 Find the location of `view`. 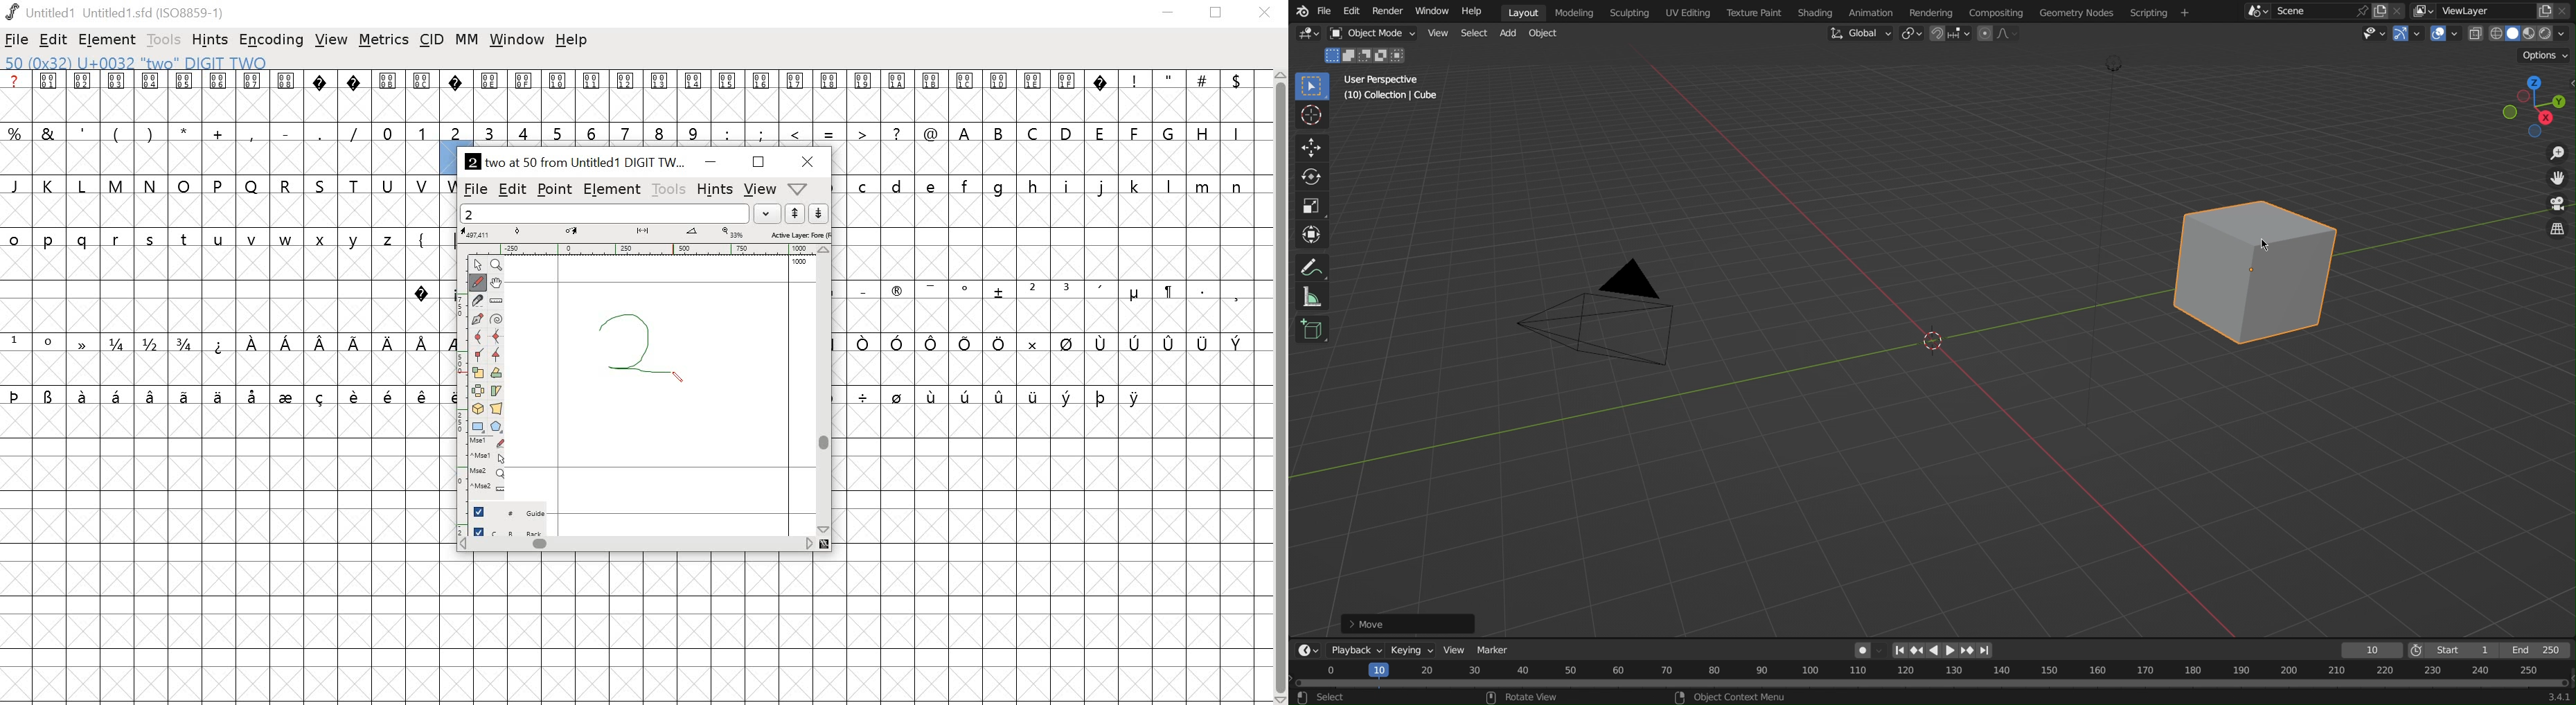

view is located at coordinates (759, 189).